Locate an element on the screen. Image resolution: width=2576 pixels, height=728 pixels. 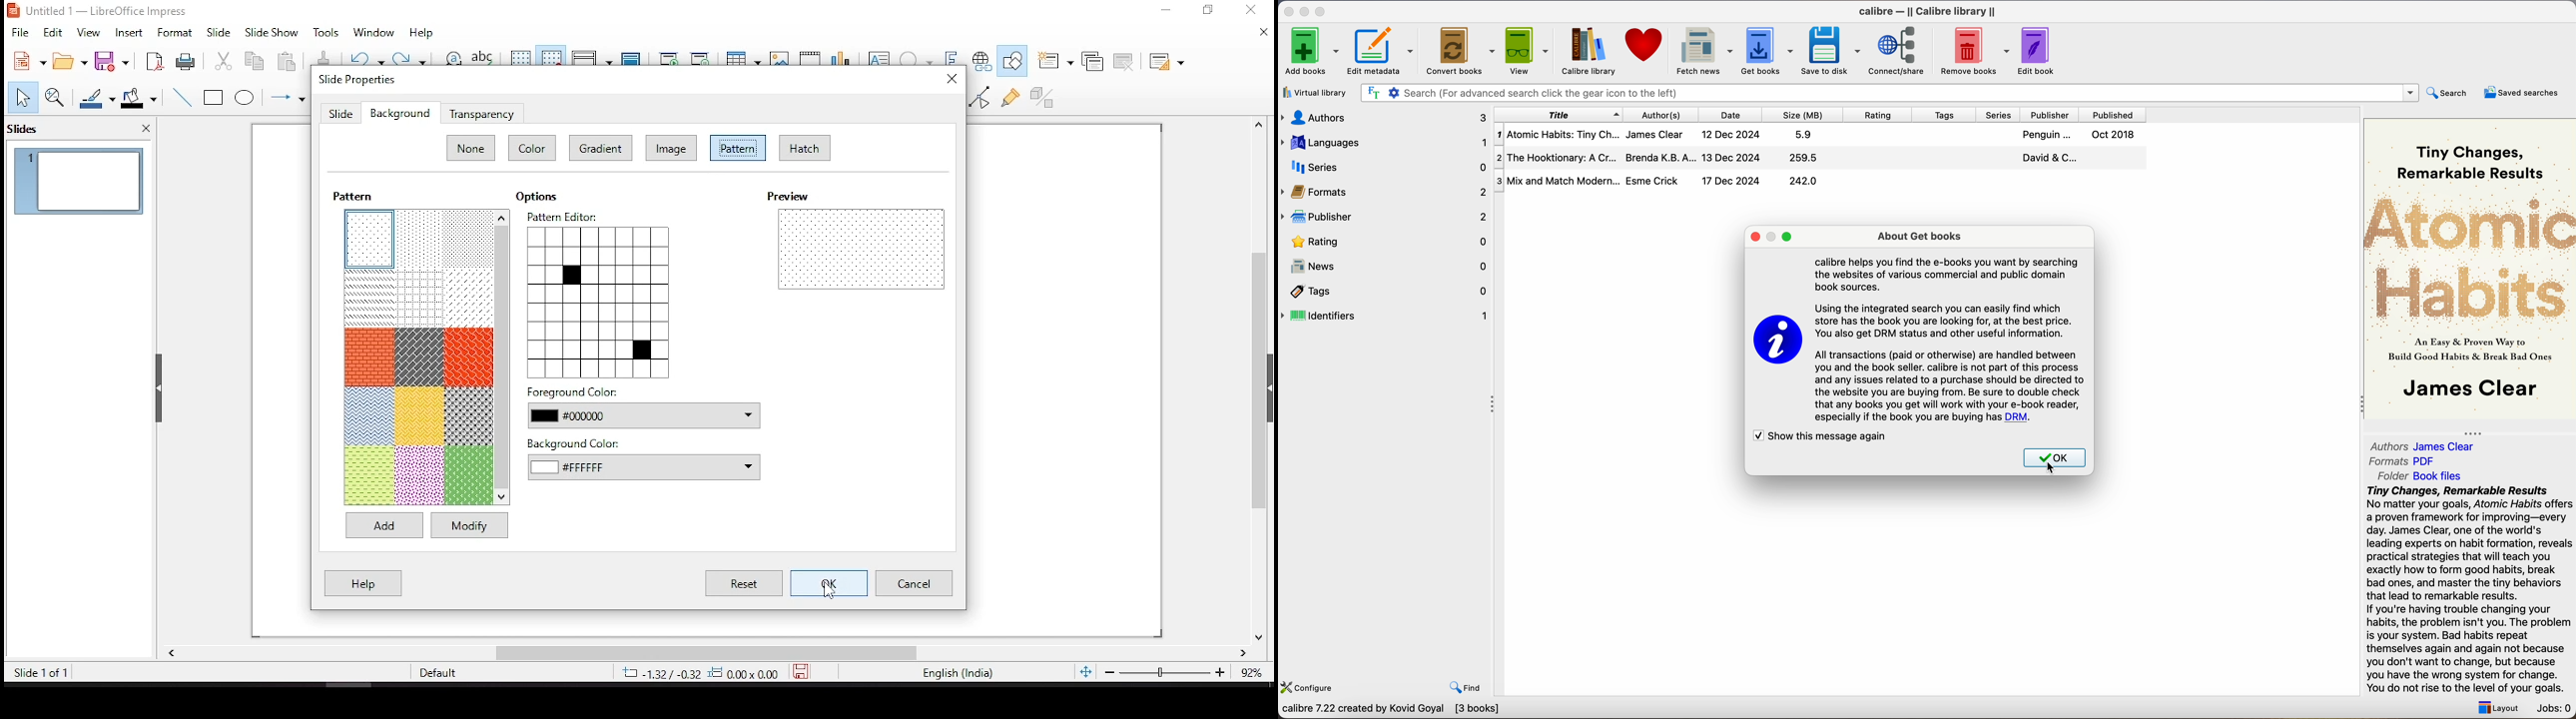
insert special characters is located at coordinates (917, 56).